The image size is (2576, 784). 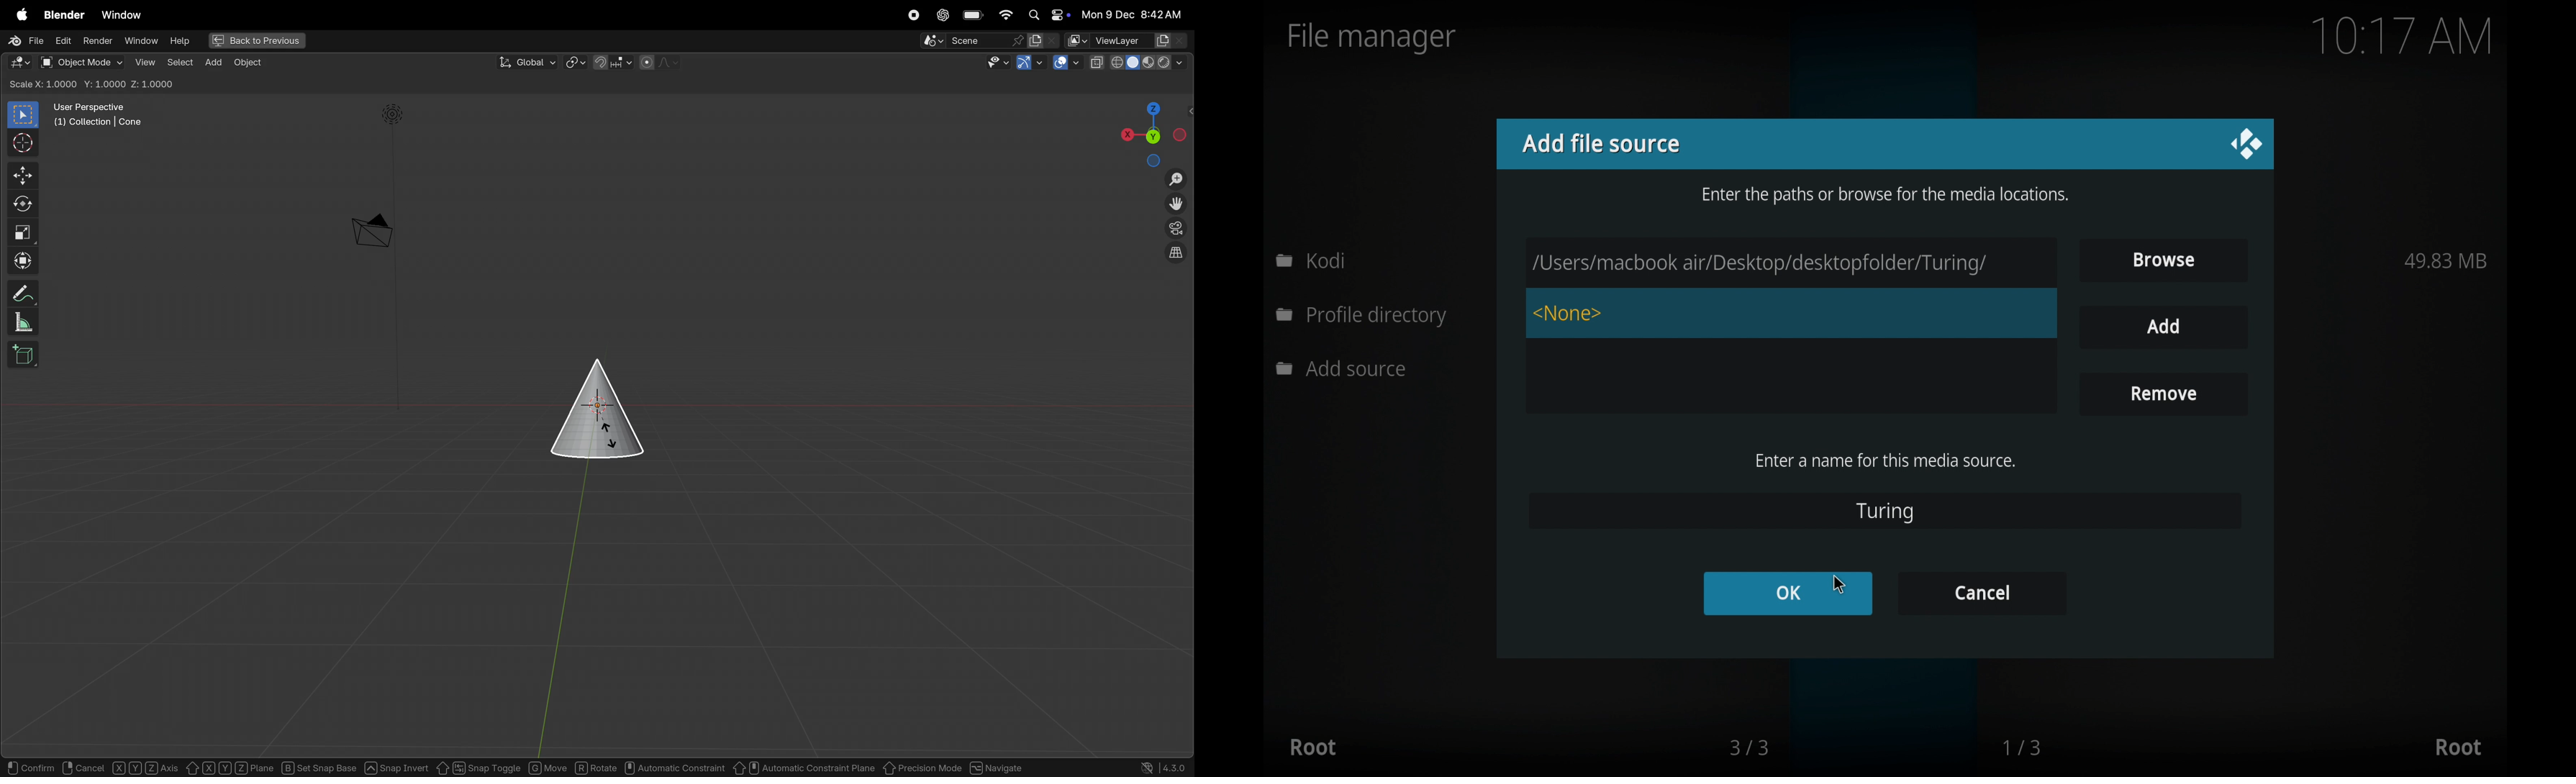 What do you see at coordinates (20, 176) in the screenshot?
I see `move` at bounding box center [20, 176].